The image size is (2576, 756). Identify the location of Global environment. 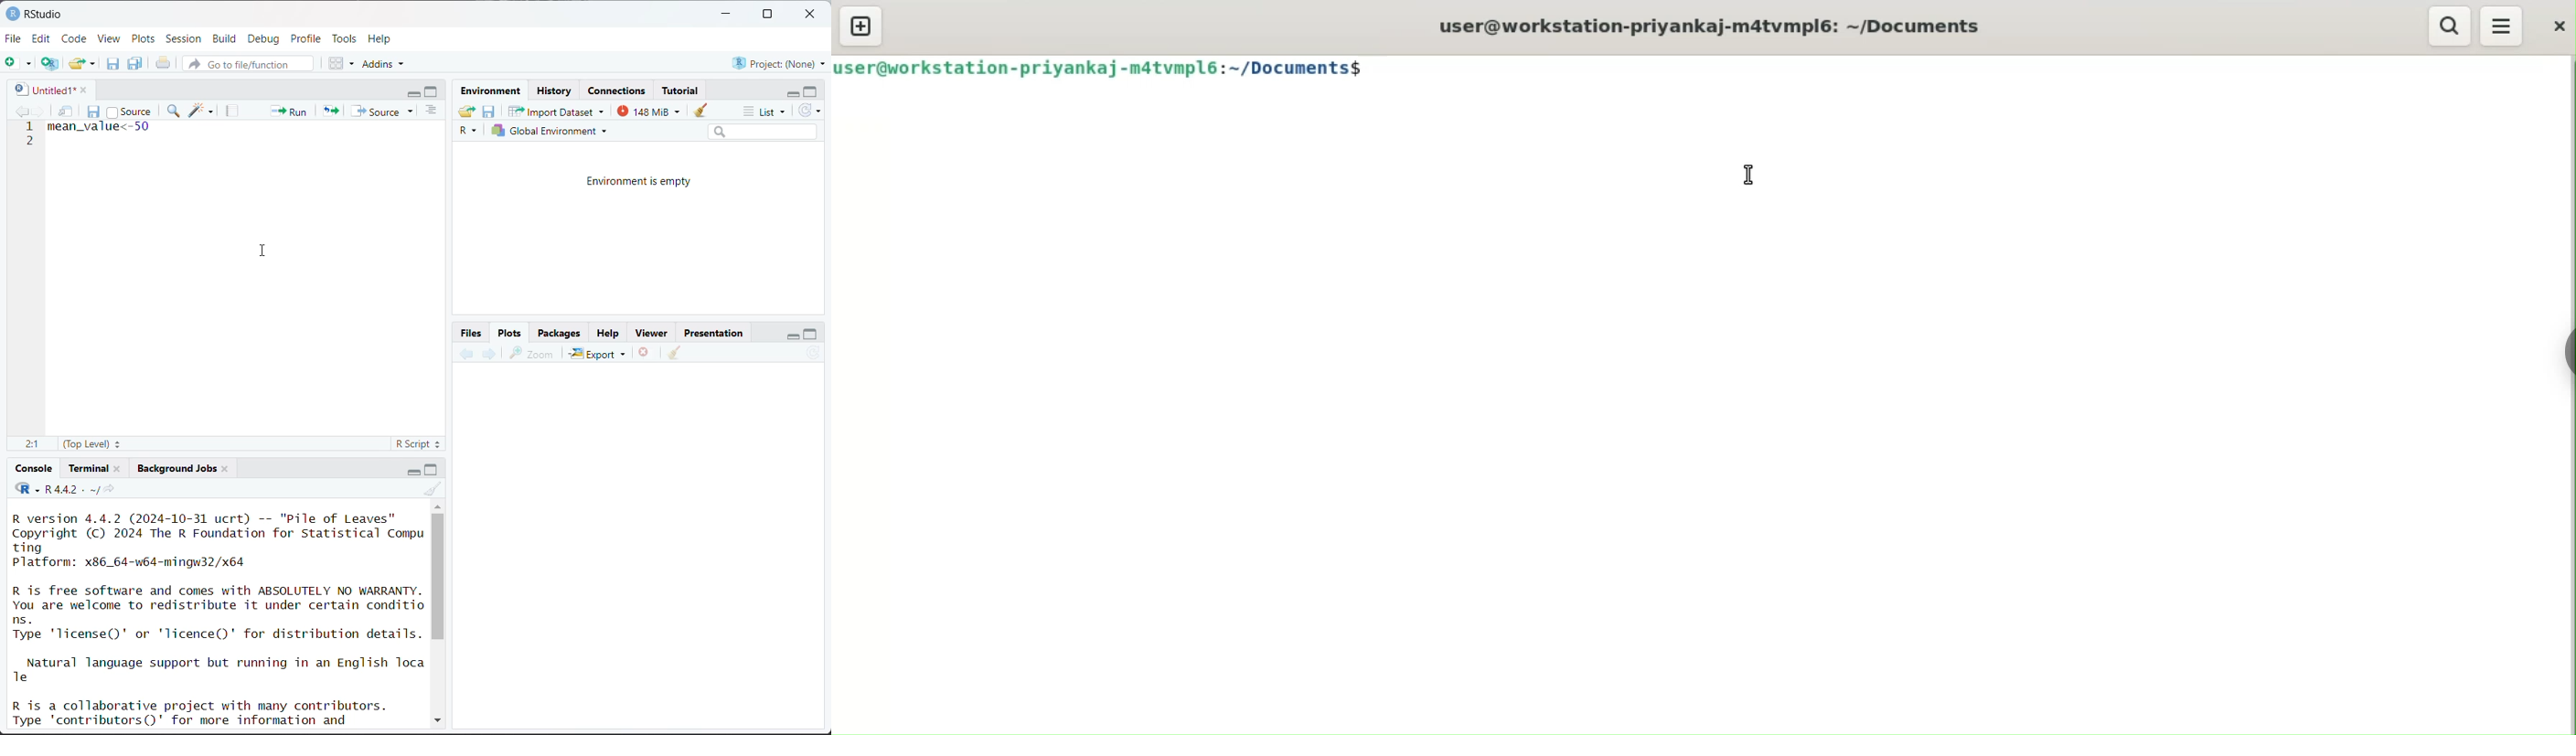
(550, 131).